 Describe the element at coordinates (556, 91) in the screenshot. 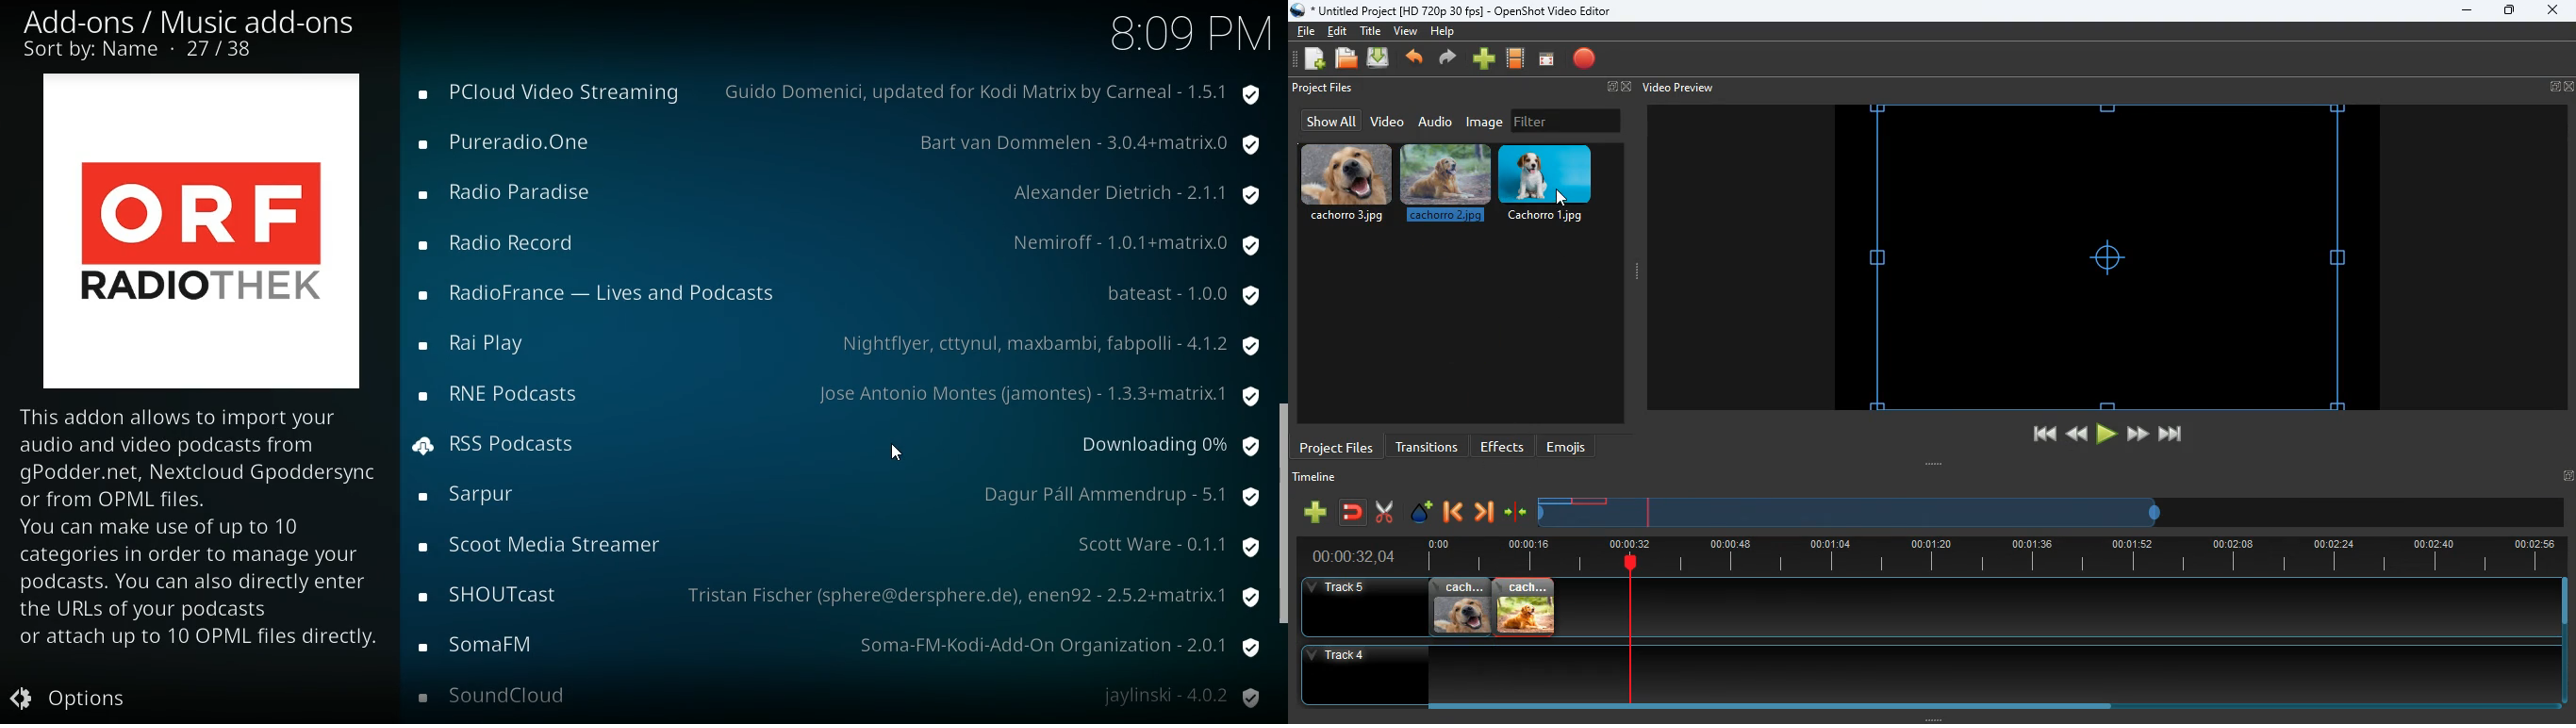

I see `s PCloud Video Streaming` at that location.